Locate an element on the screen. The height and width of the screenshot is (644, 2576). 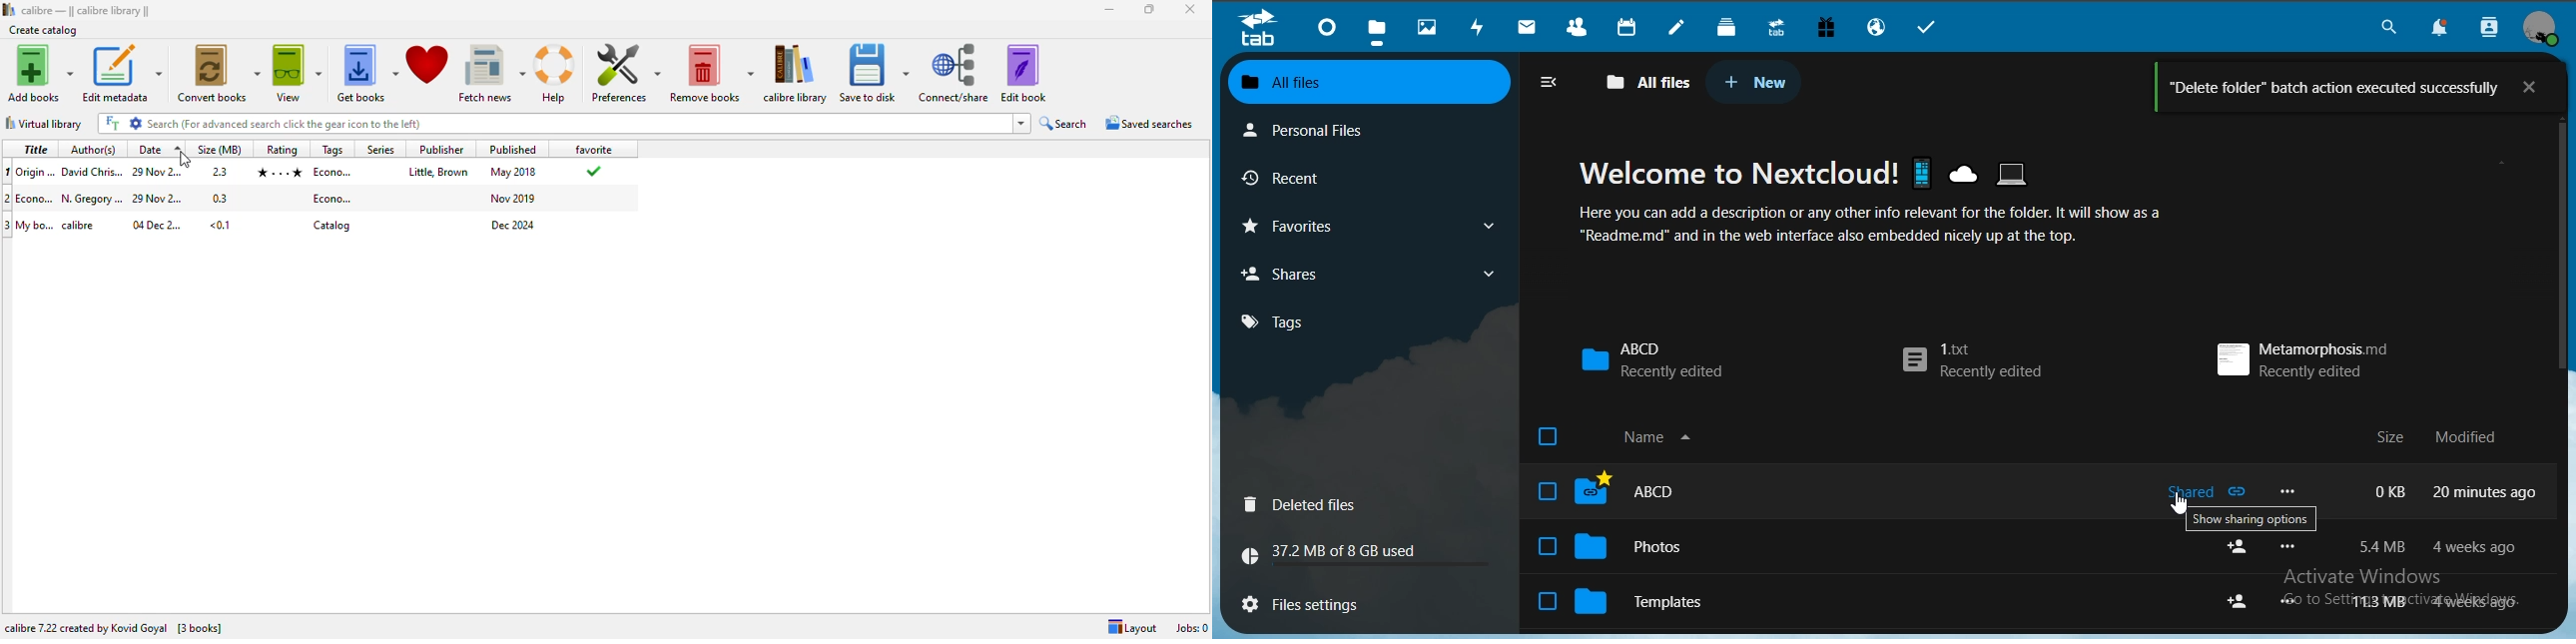
size(MB) is located at coordinates (221, 150).